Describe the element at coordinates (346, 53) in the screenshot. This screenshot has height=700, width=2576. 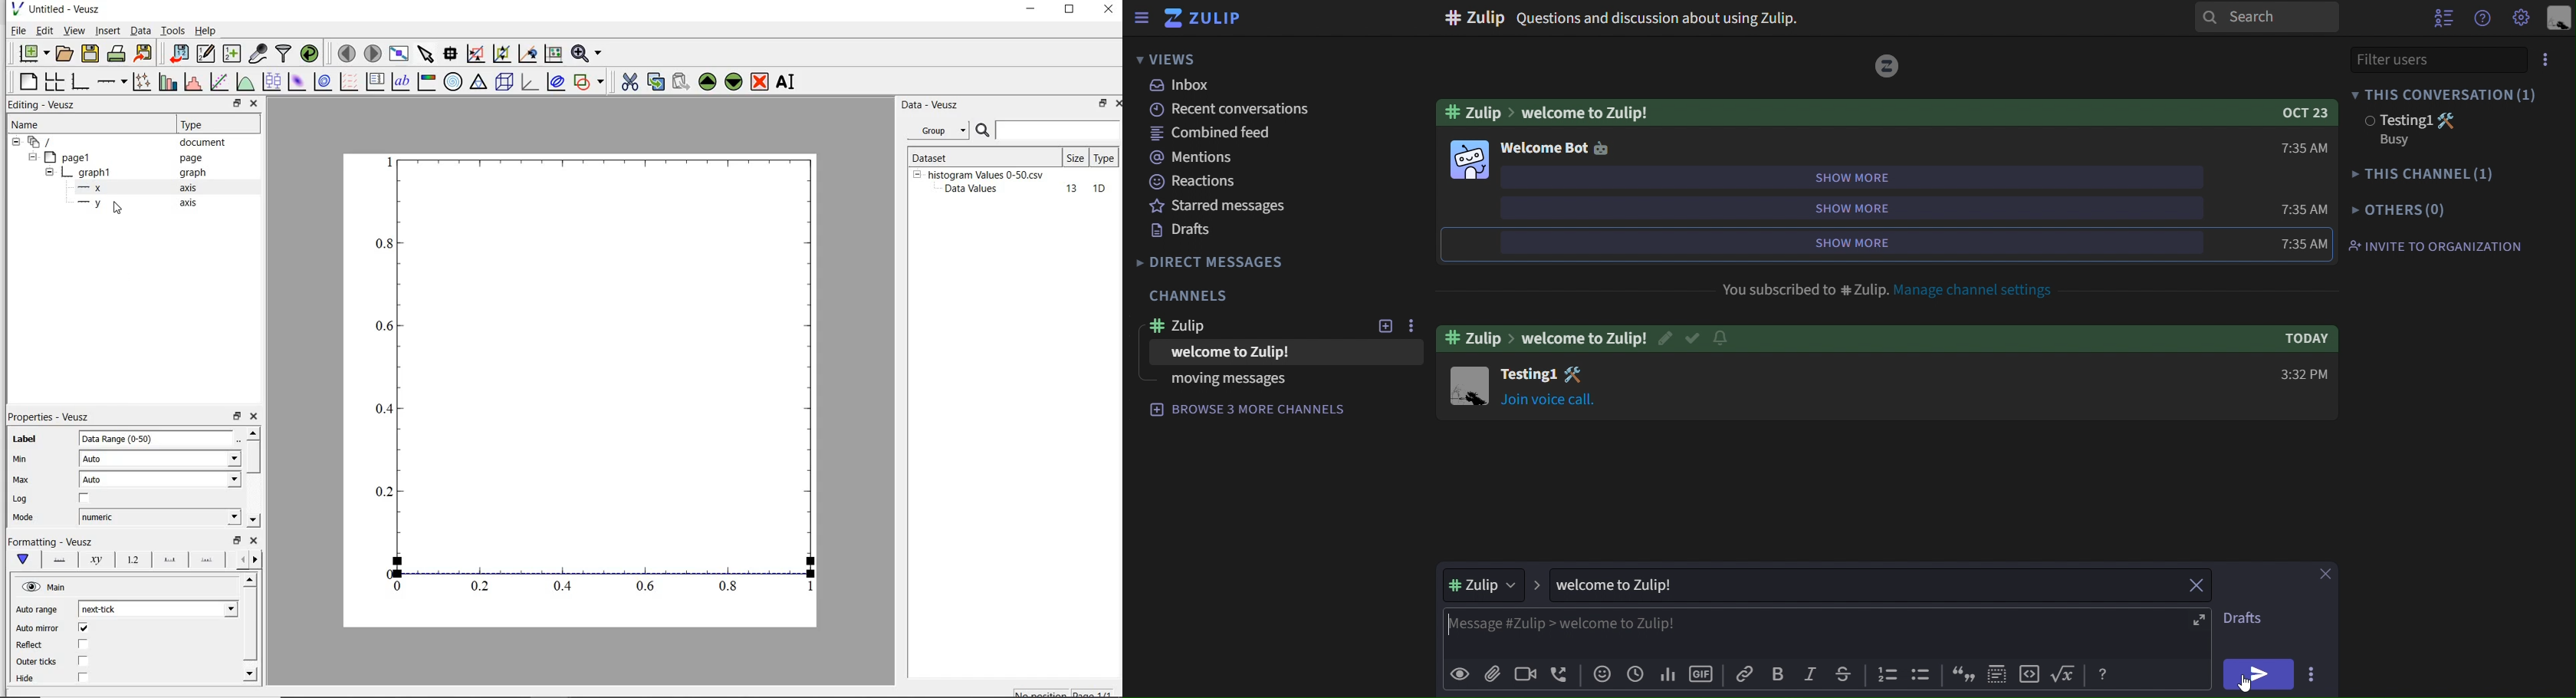
I see `move to previous page` at that location.